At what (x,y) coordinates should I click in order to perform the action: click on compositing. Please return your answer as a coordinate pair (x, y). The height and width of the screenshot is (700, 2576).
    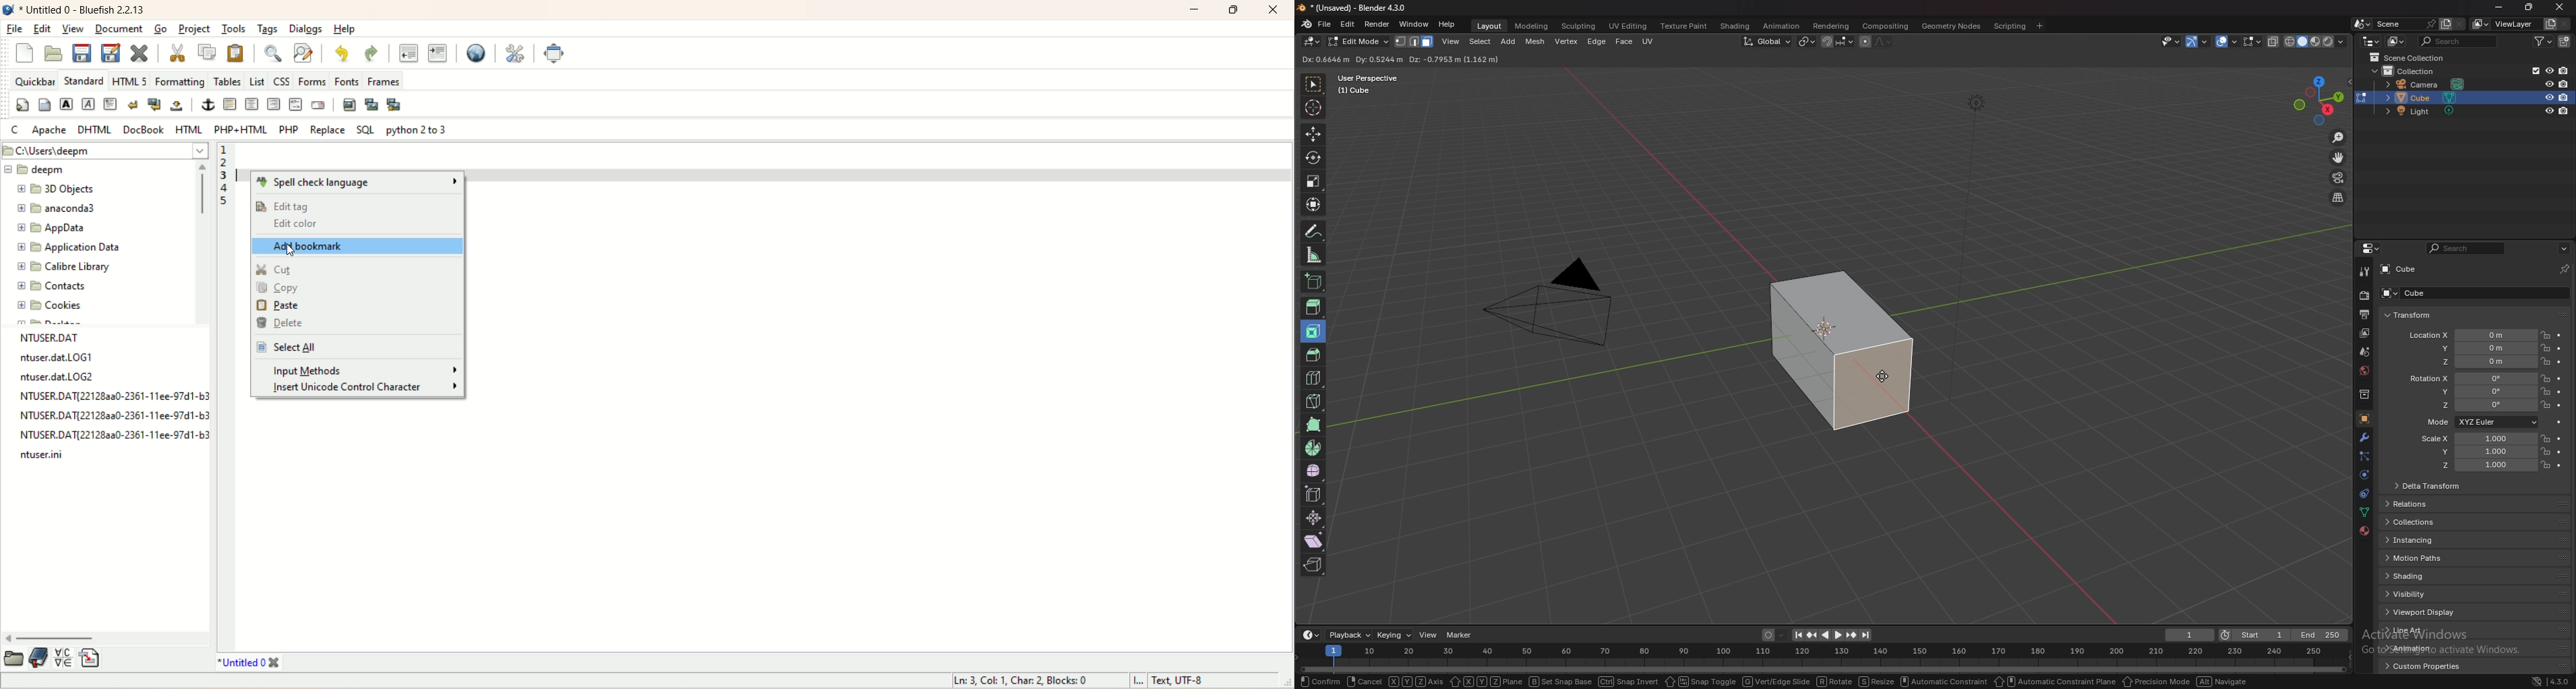
    Looking at the image, I should click on (1885, 26).